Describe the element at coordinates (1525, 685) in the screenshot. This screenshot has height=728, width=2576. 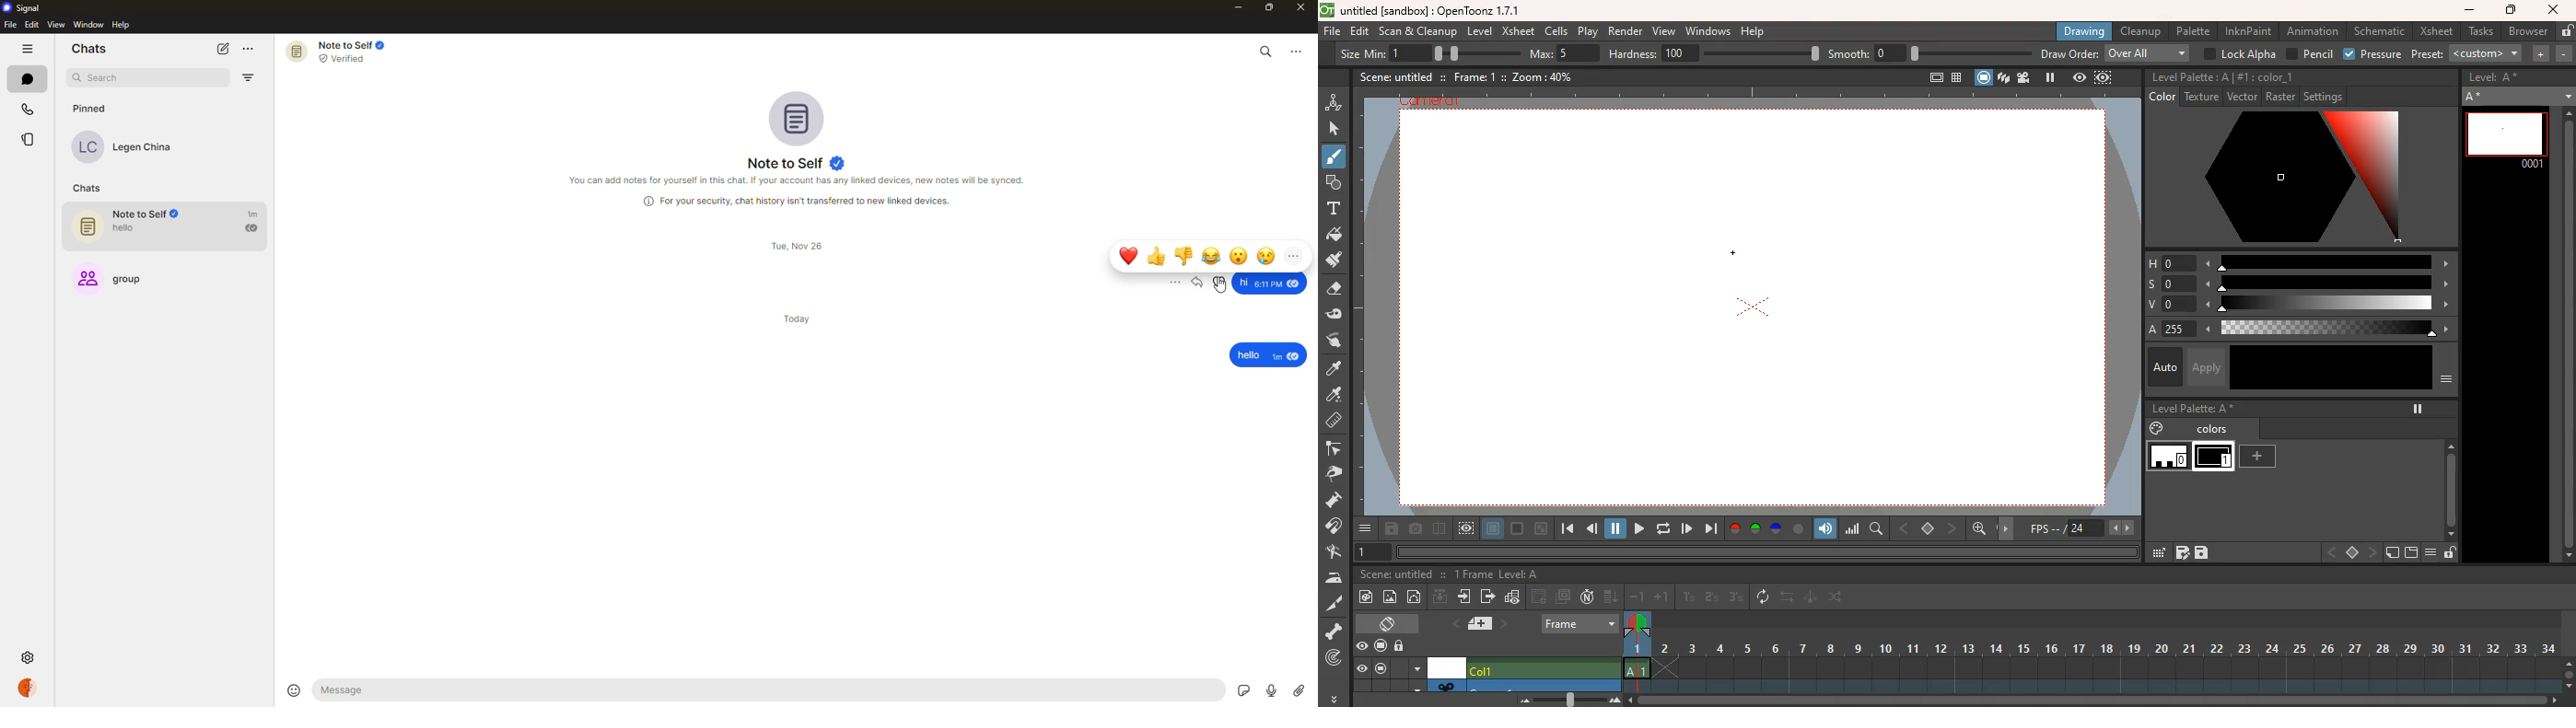
I see `another scenario` at that location.